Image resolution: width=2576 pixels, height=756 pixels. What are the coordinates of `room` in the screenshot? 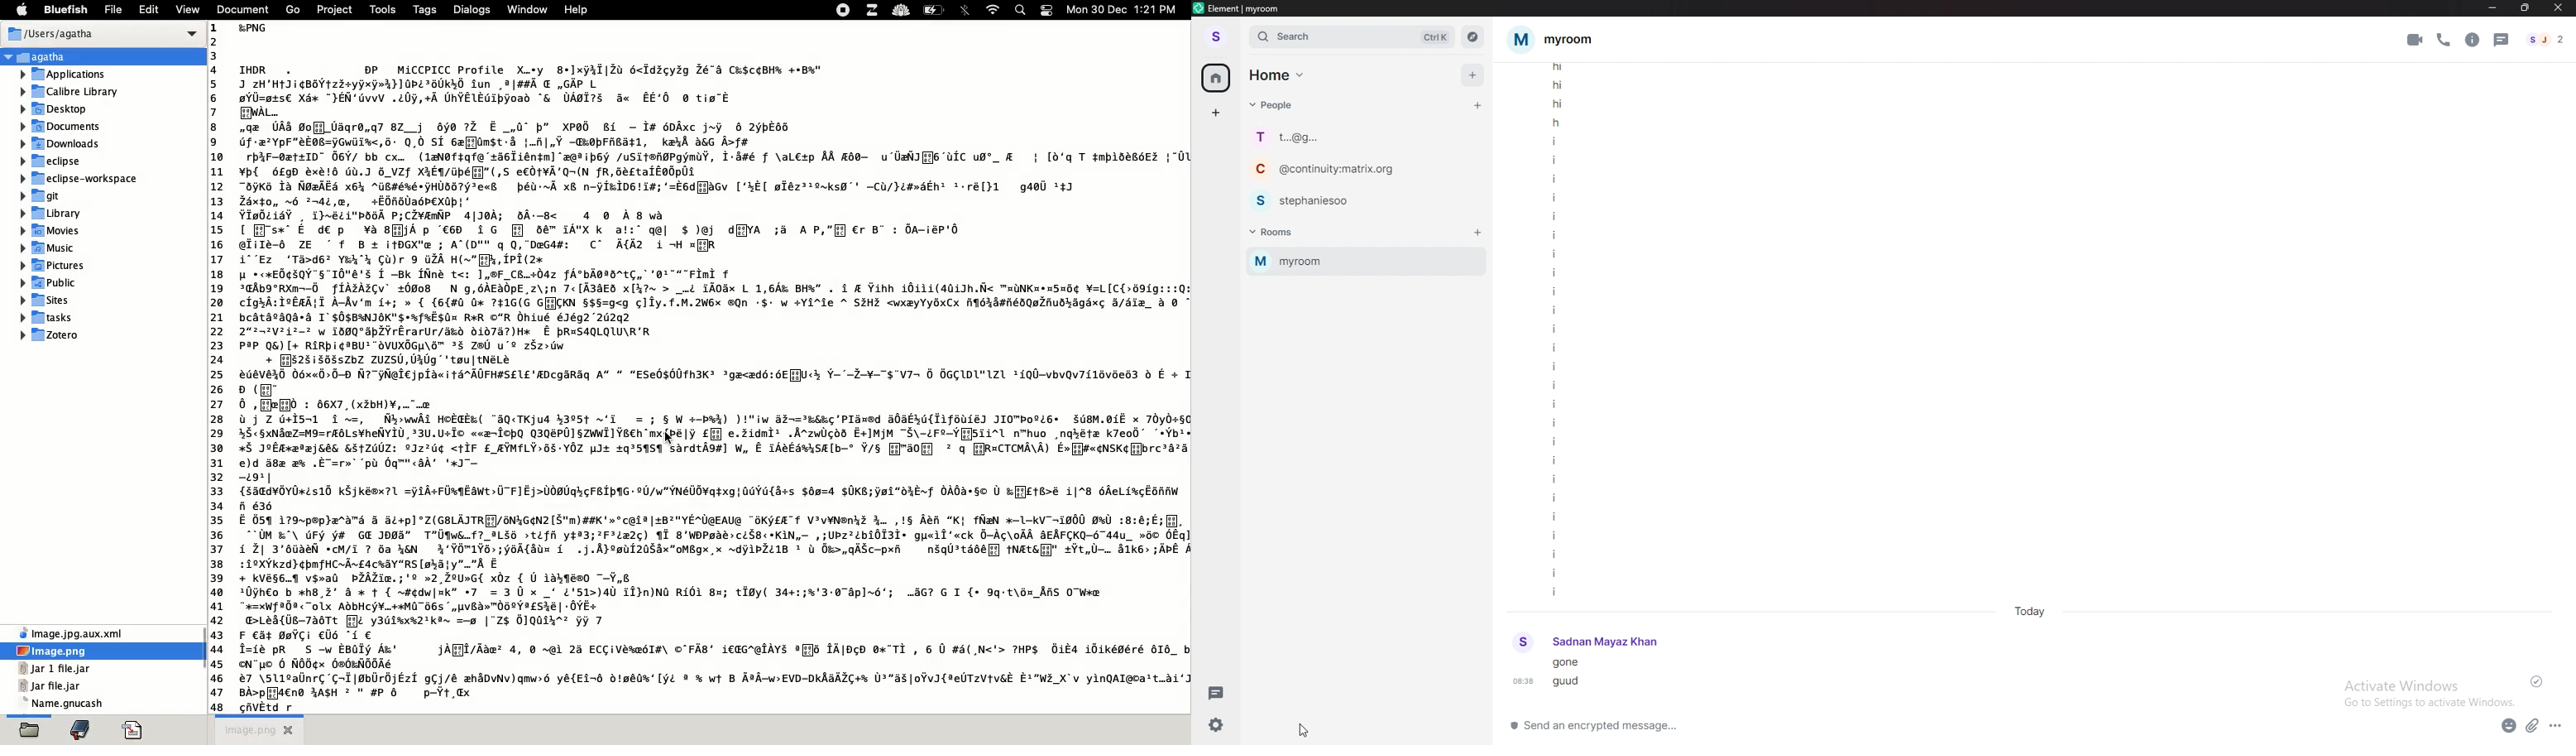 It's located at (1564, 39).